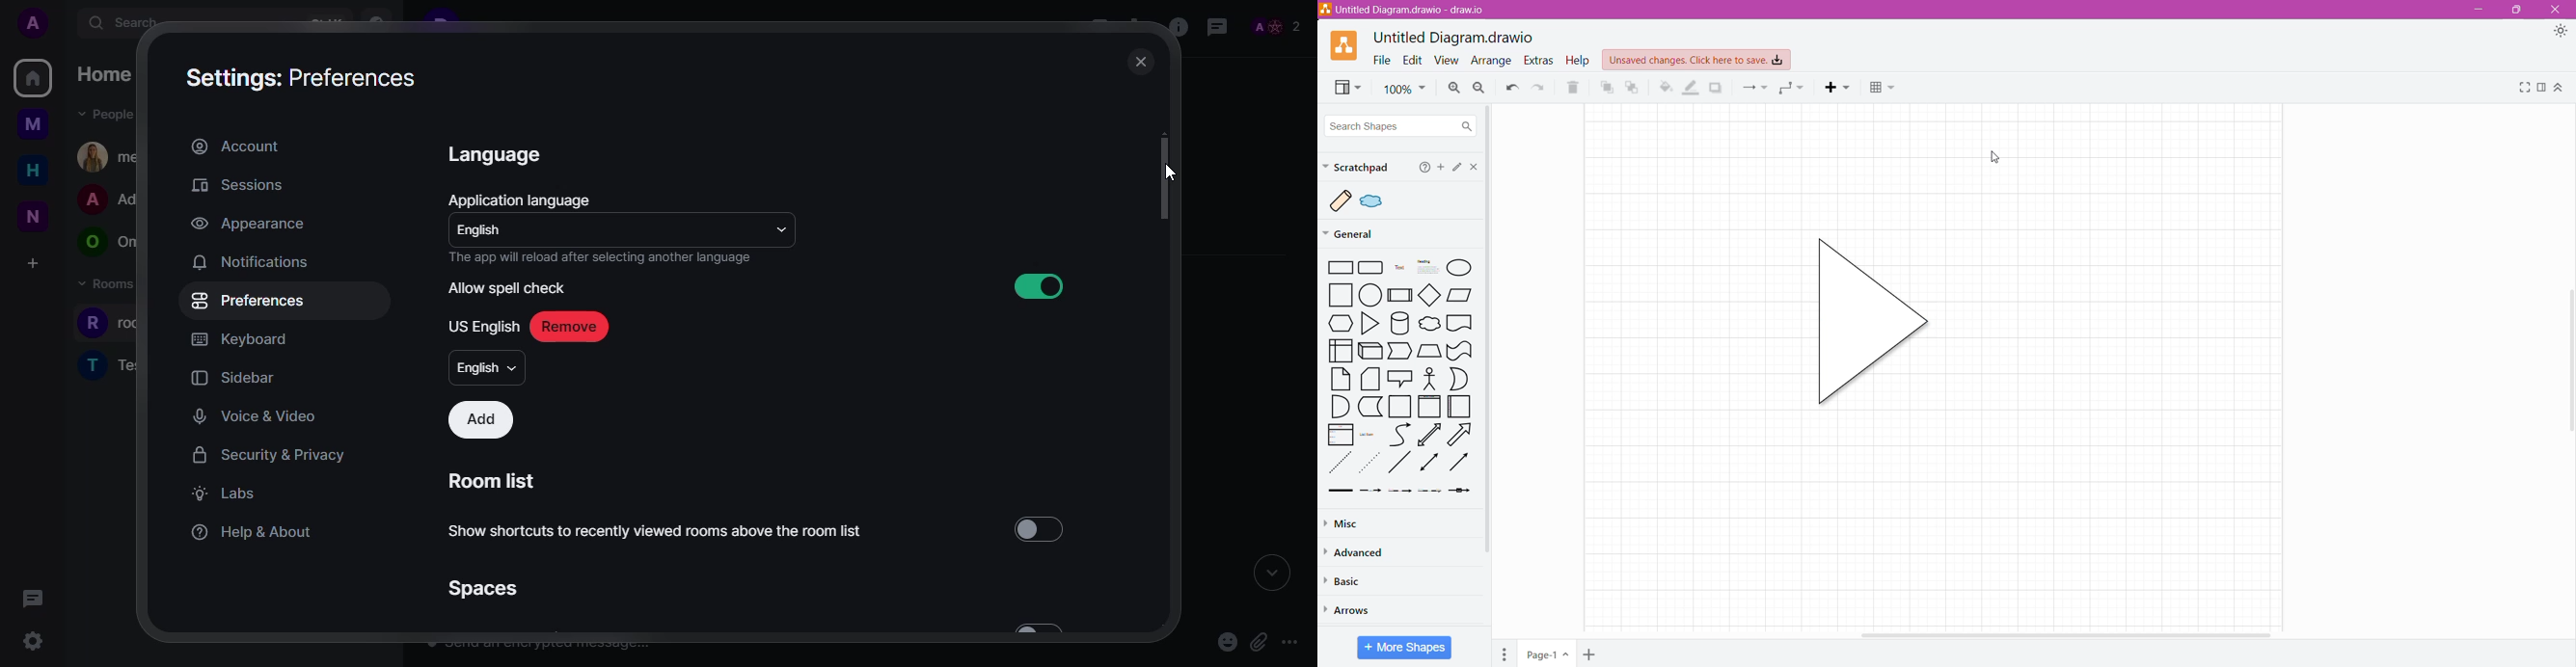 This screenshot has height=672, width=2576. Describe the element at coordinates (2541, 88) in the screenshot. I see `Format` at that location.